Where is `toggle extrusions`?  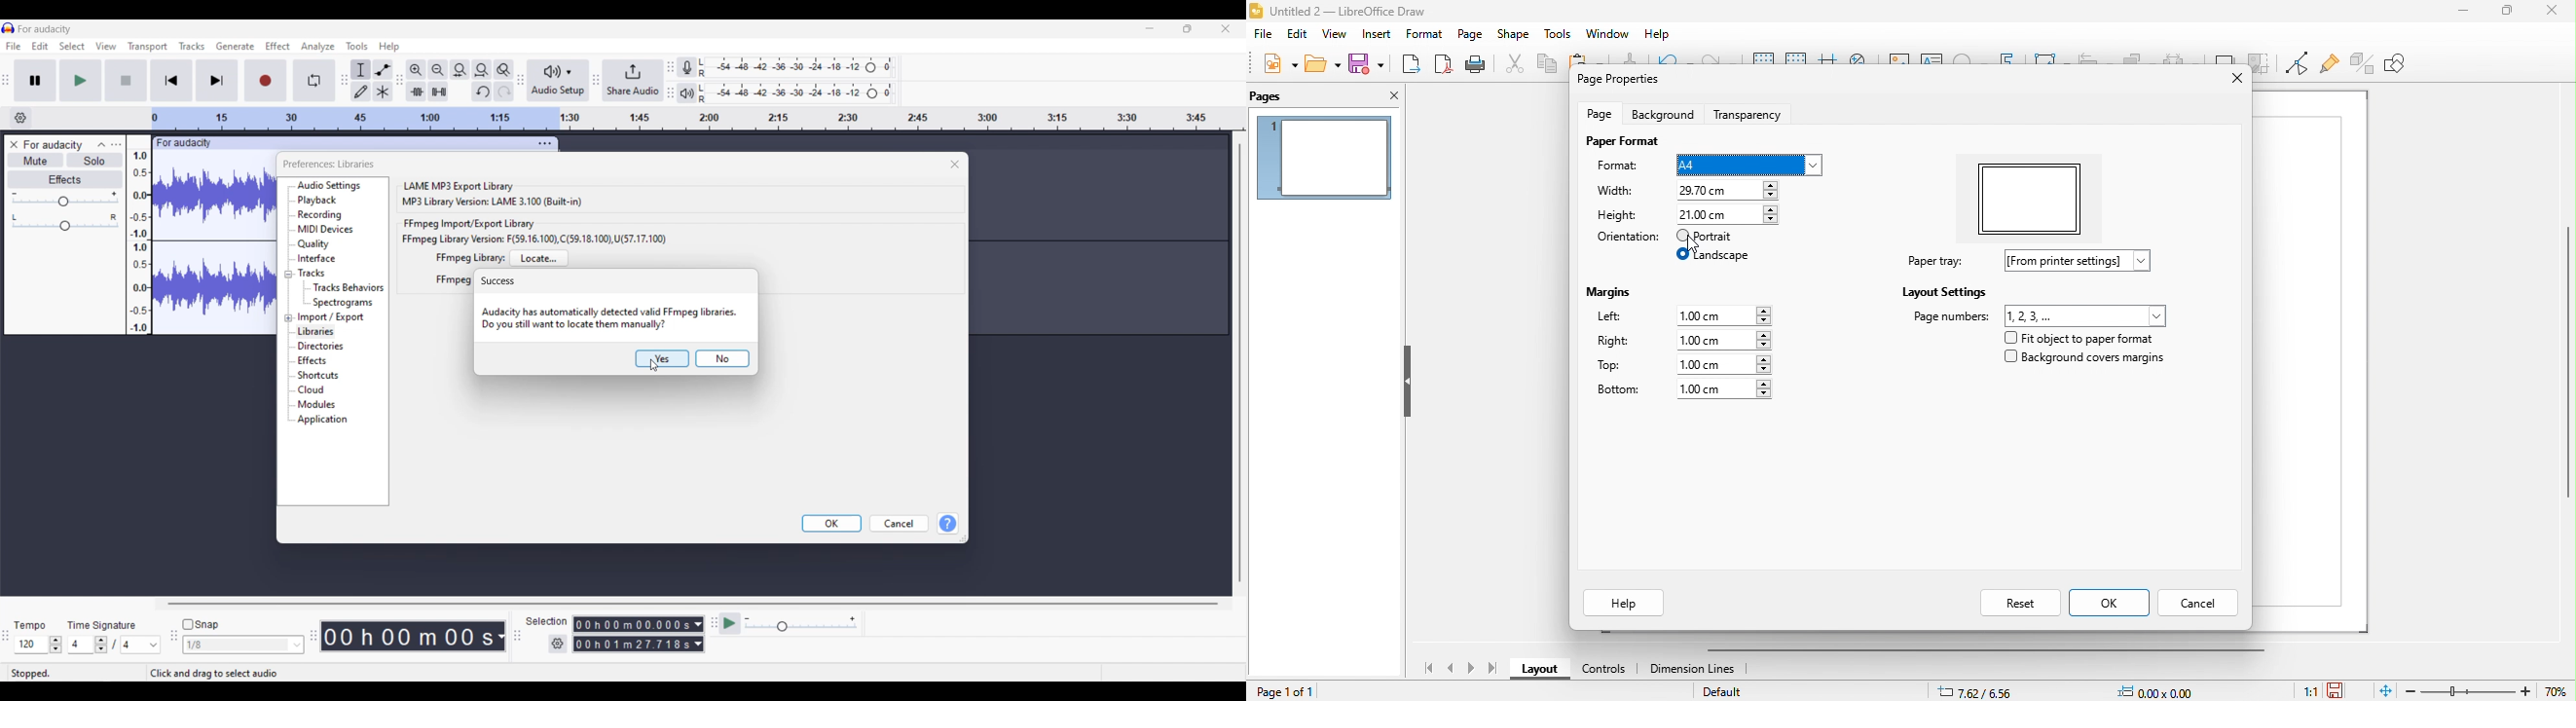 toggle extrusions is located at coordinates (2363, 63).